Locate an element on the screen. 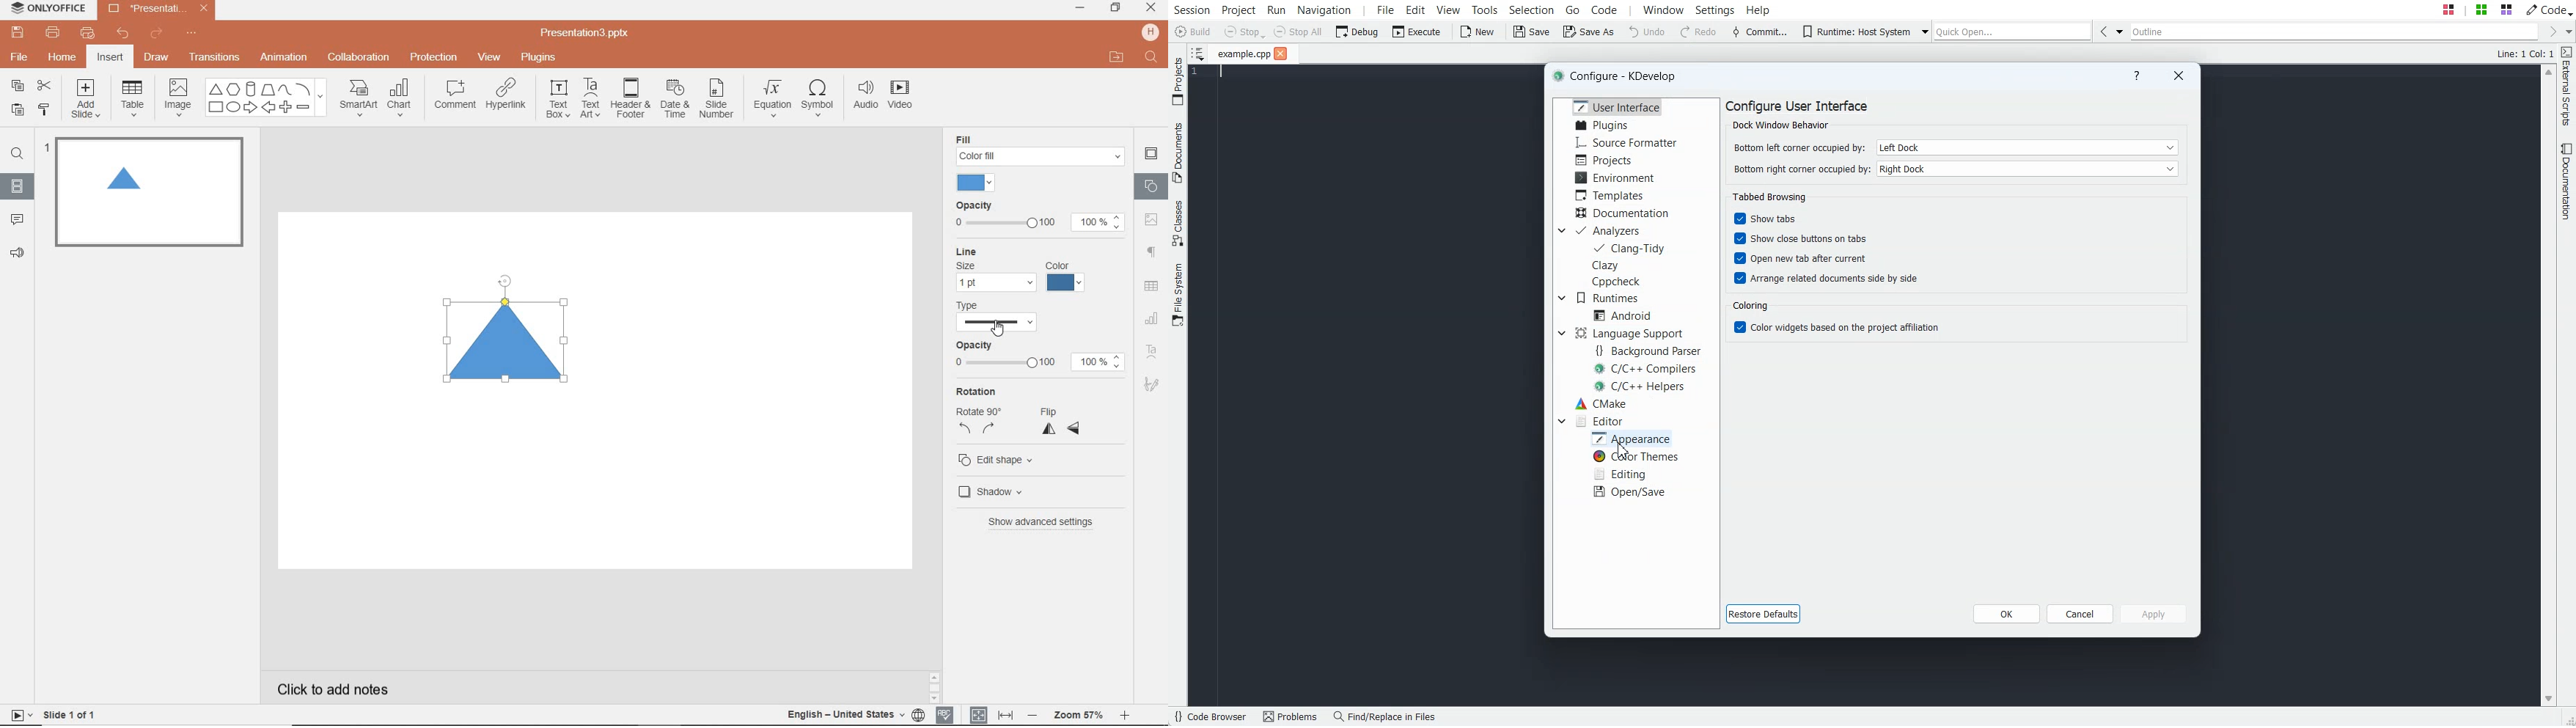 The height and width of the screenshot is (728, 2576). Runtimes is located at coordinates (1607, 297).